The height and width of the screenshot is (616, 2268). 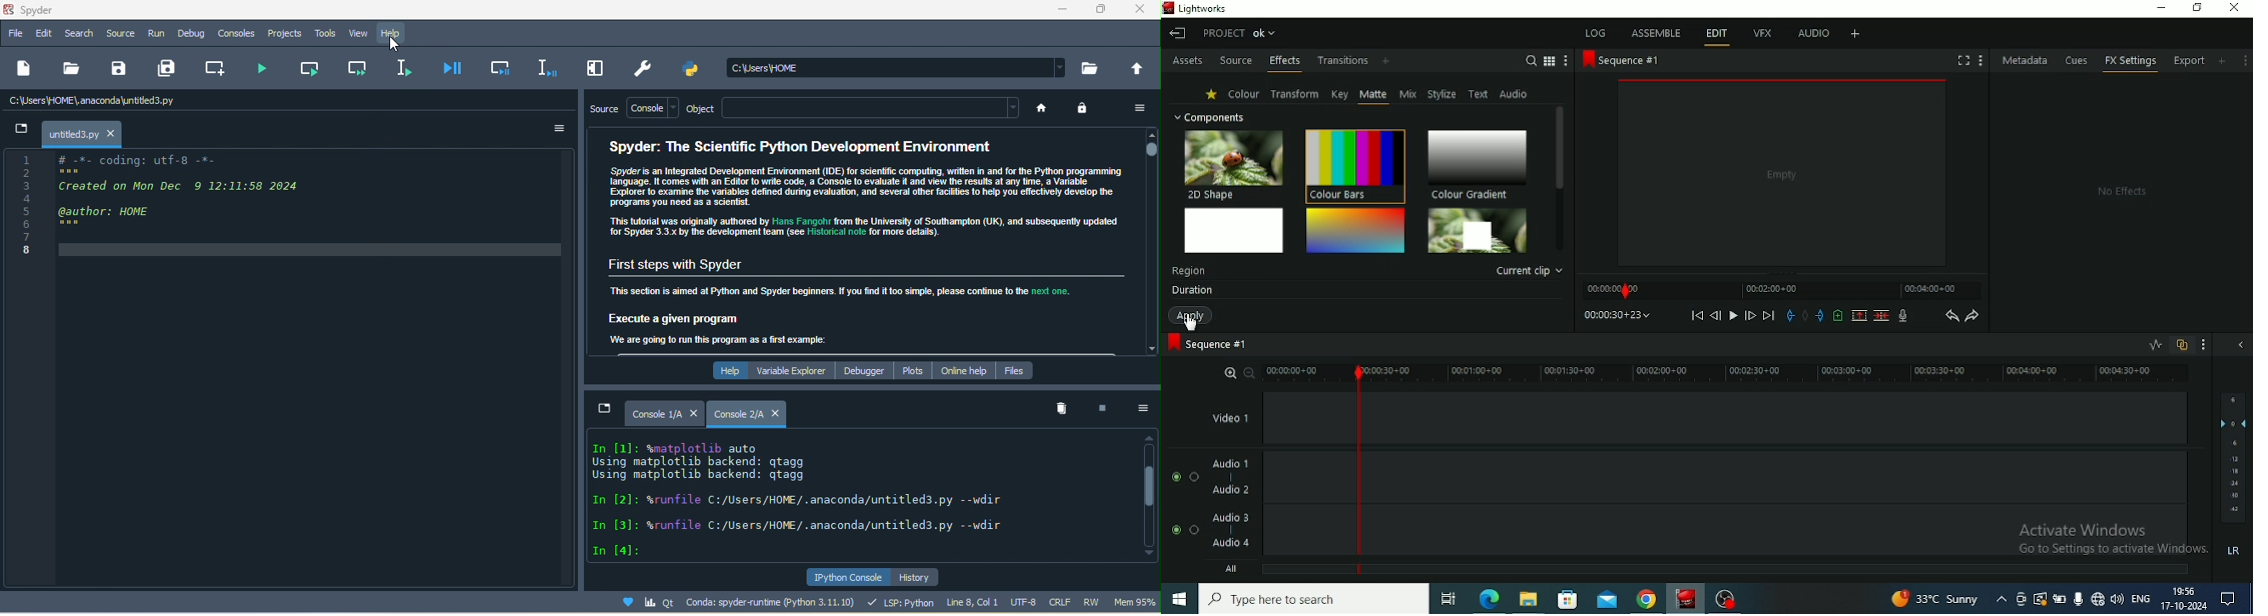 What do you see at coordinates (1787, 532) in the screenshot?
I see `Audio 3 and 4` at bounding box center [1787, 532].